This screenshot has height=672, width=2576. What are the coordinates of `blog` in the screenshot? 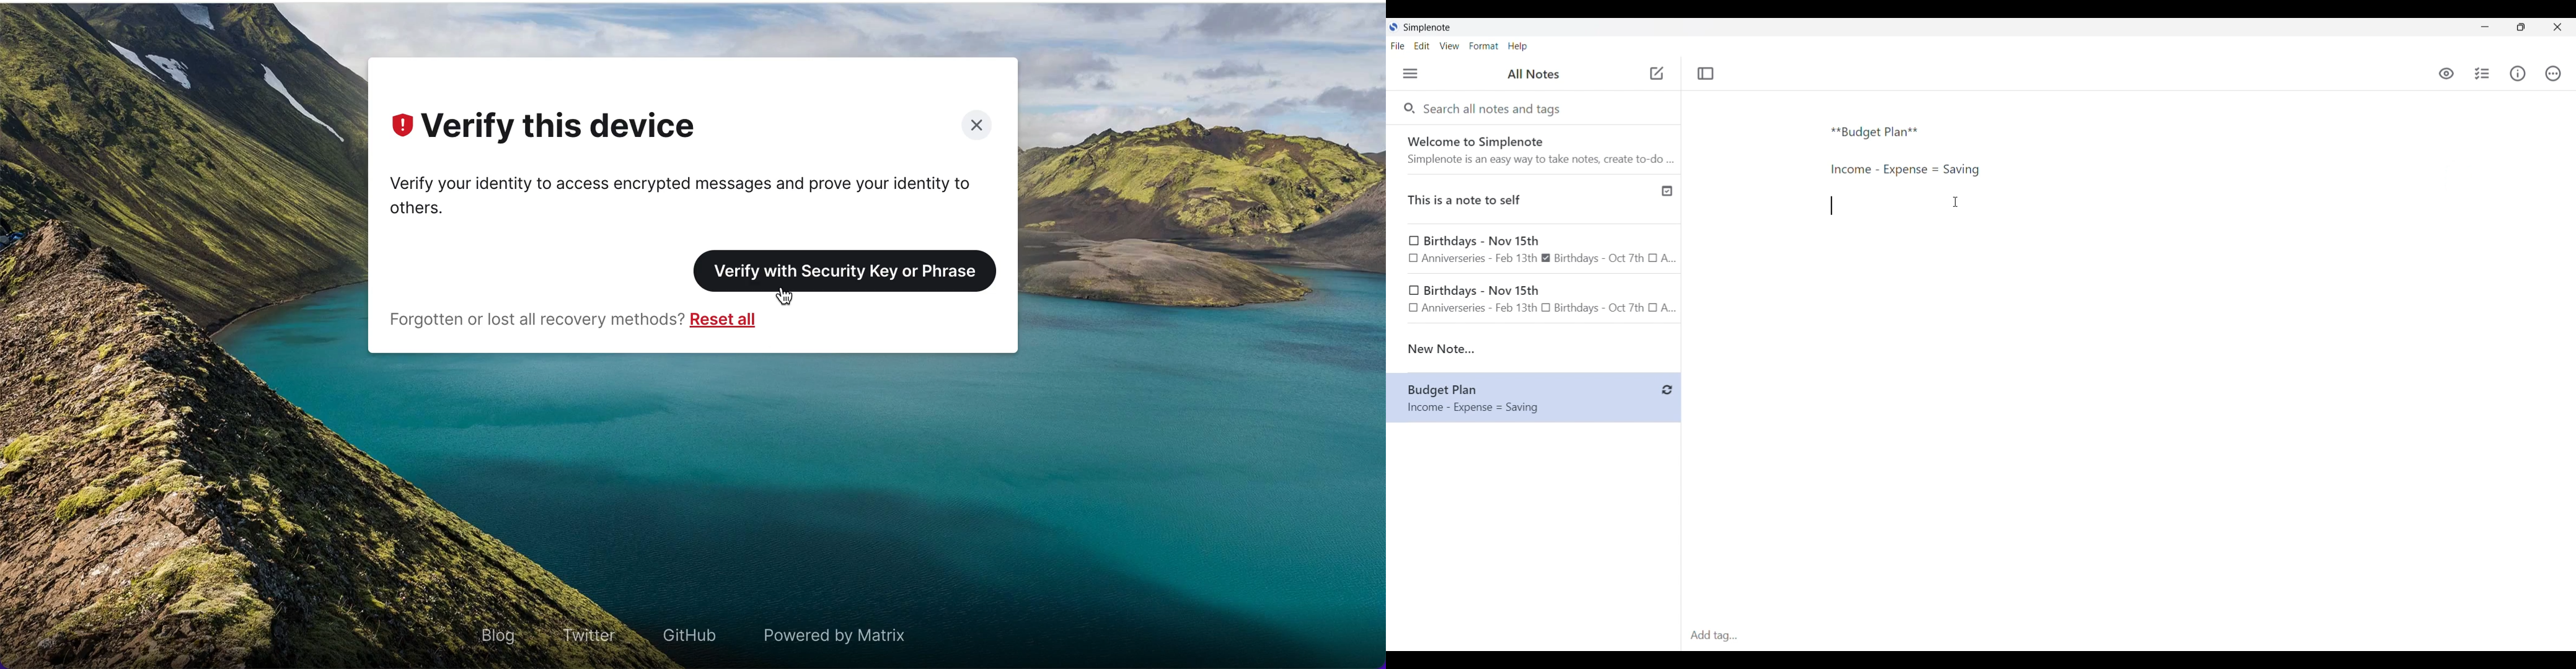 It's located at (498, 633).